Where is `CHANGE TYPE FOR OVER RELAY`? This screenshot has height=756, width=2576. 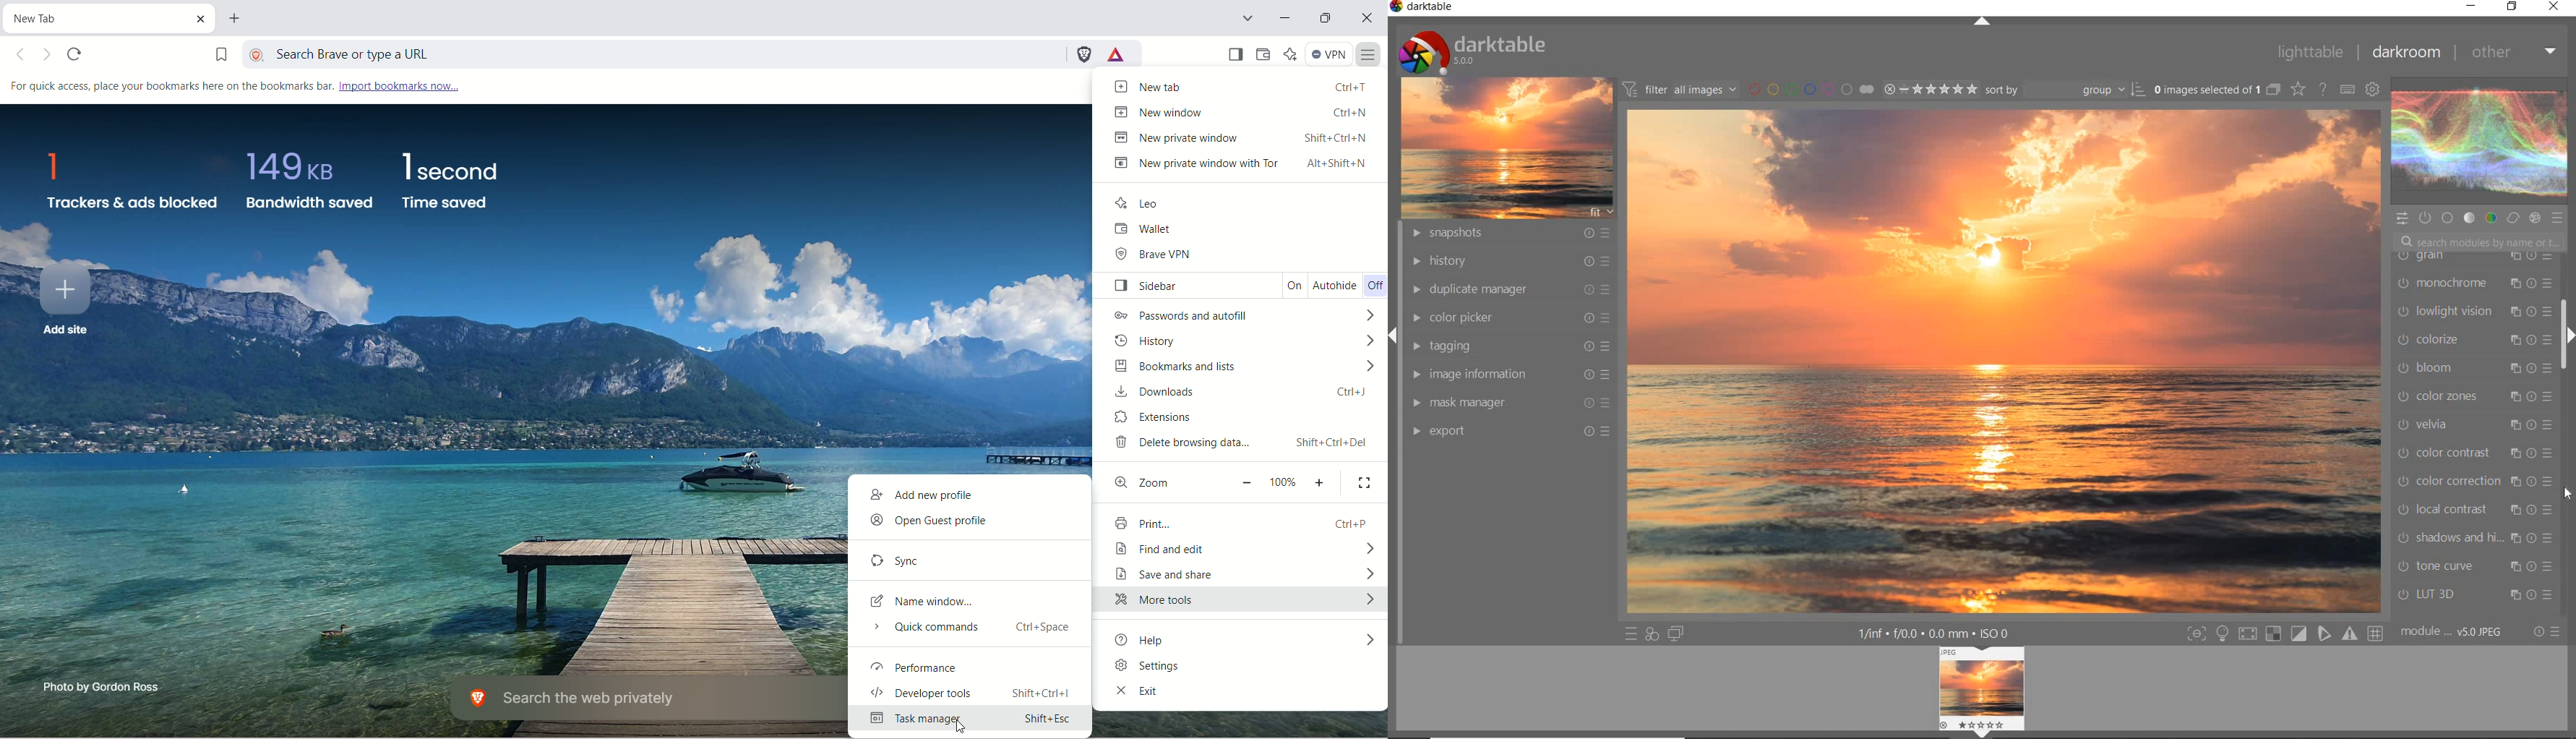
CHANGE TYPE FOR OVER RELAY is located at coordinates (2298, 88).